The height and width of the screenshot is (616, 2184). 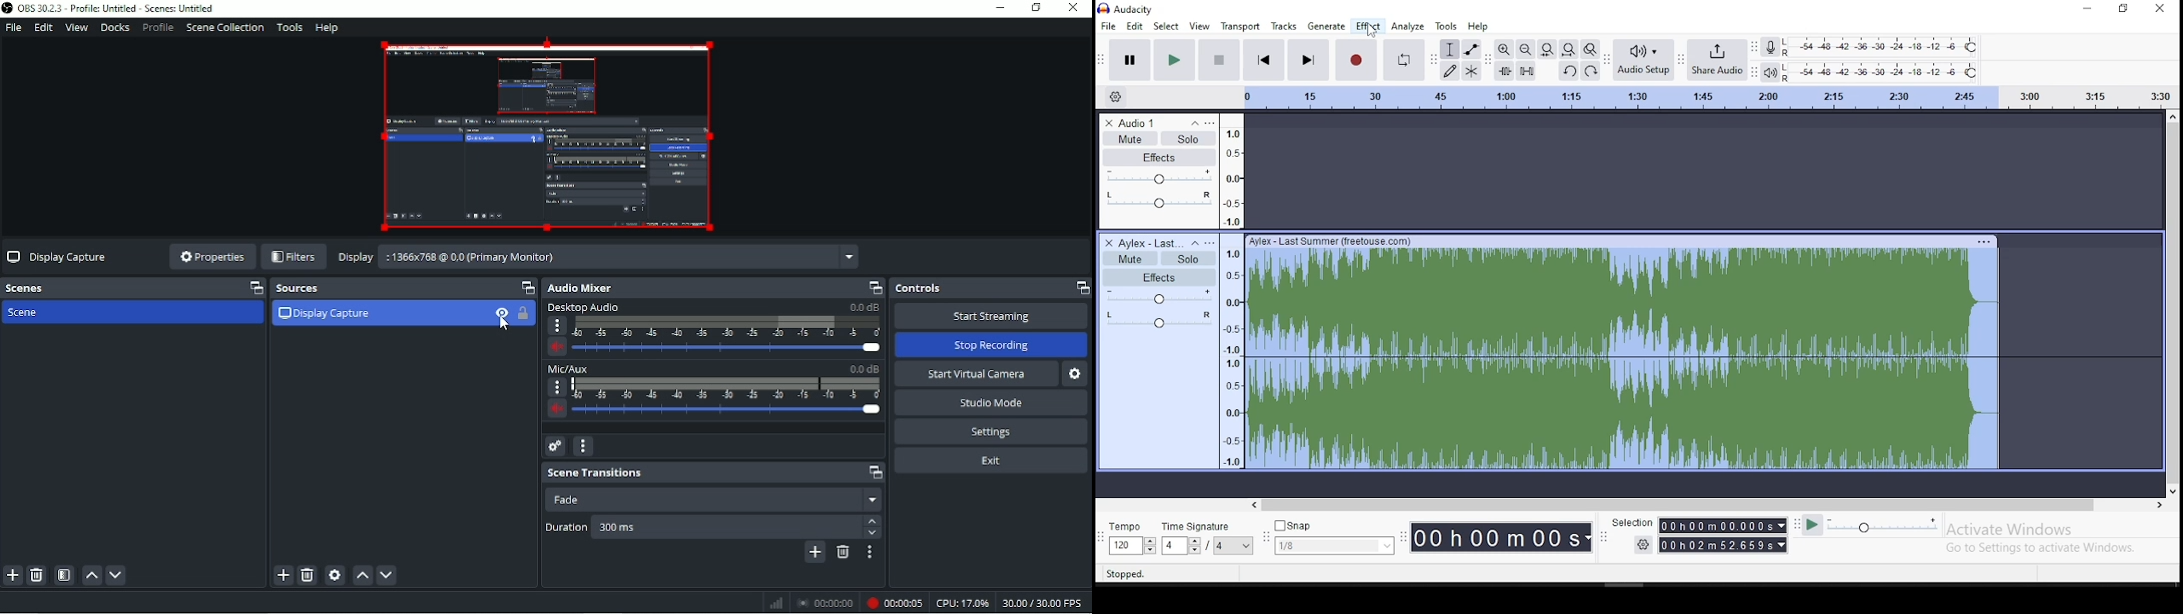 I want to click on pause, so click(x=1174, y=60).